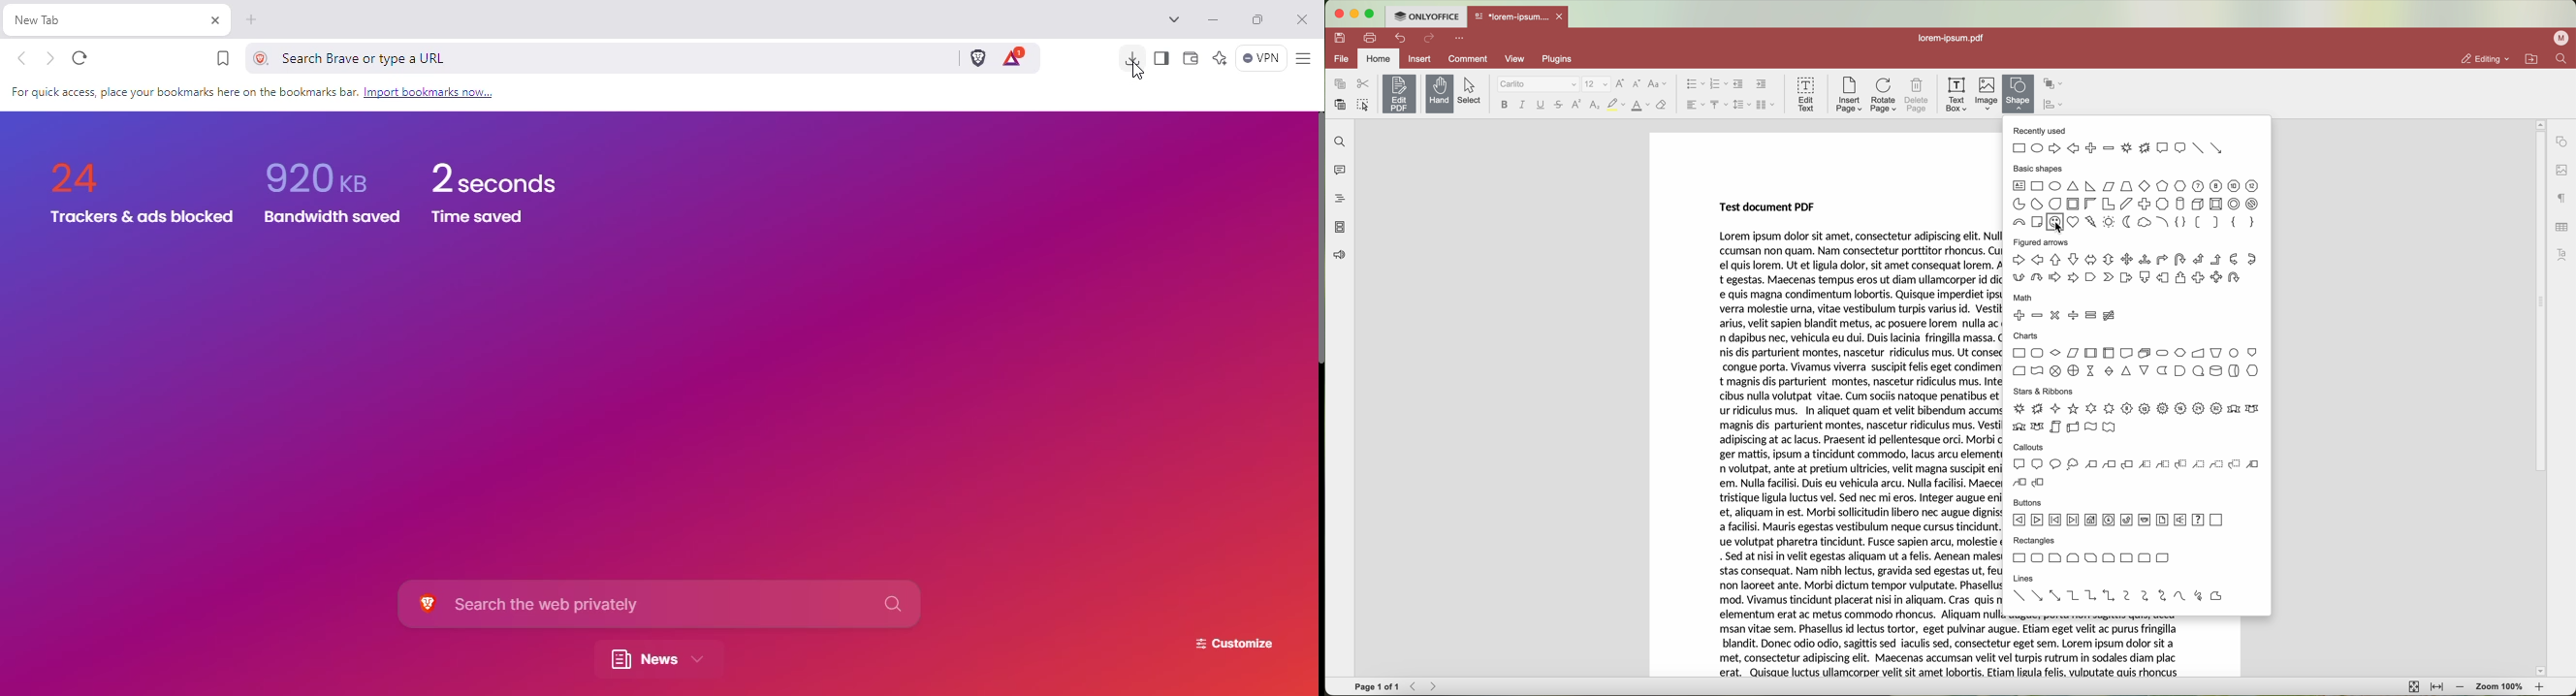  Describe the element at coordinates (181, 93) in the screenshot. I see `For quick access, place your bookmarks here on the bookmarks bar. Import bookmarks now.` at that location.